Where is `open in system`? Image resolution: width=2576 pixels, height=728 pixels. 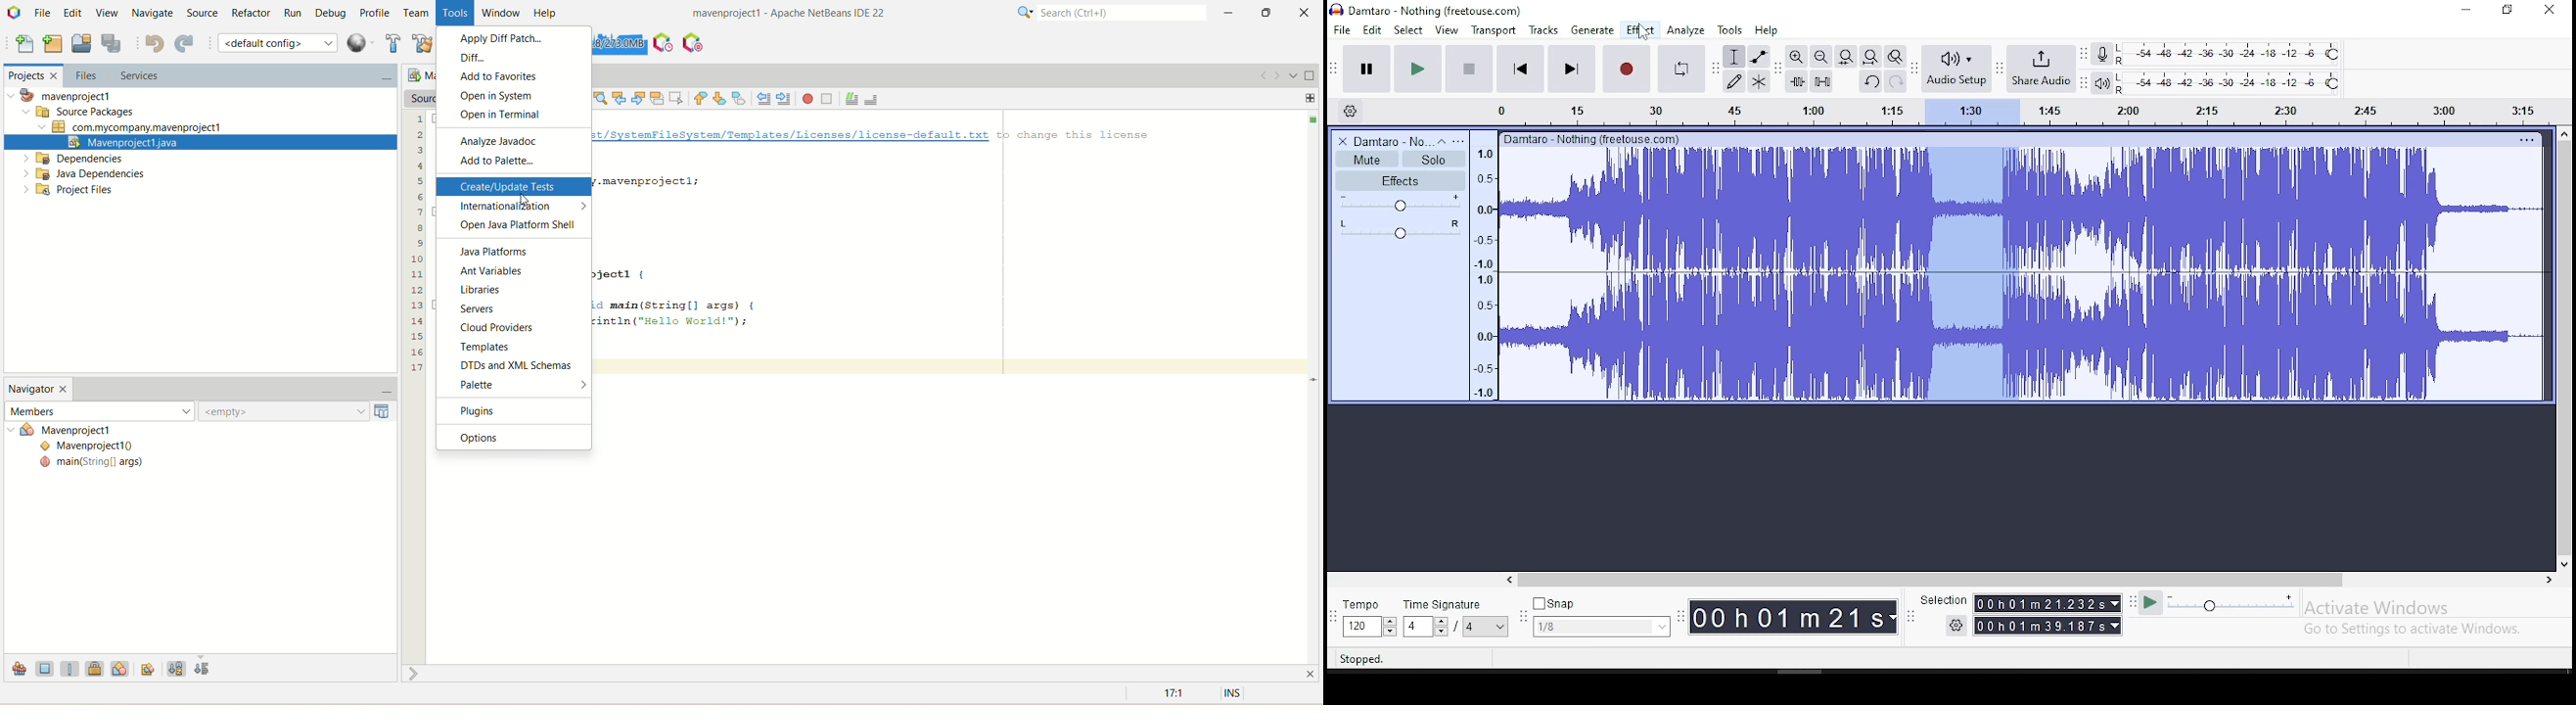 open in system is located at coordinates (512, 96).